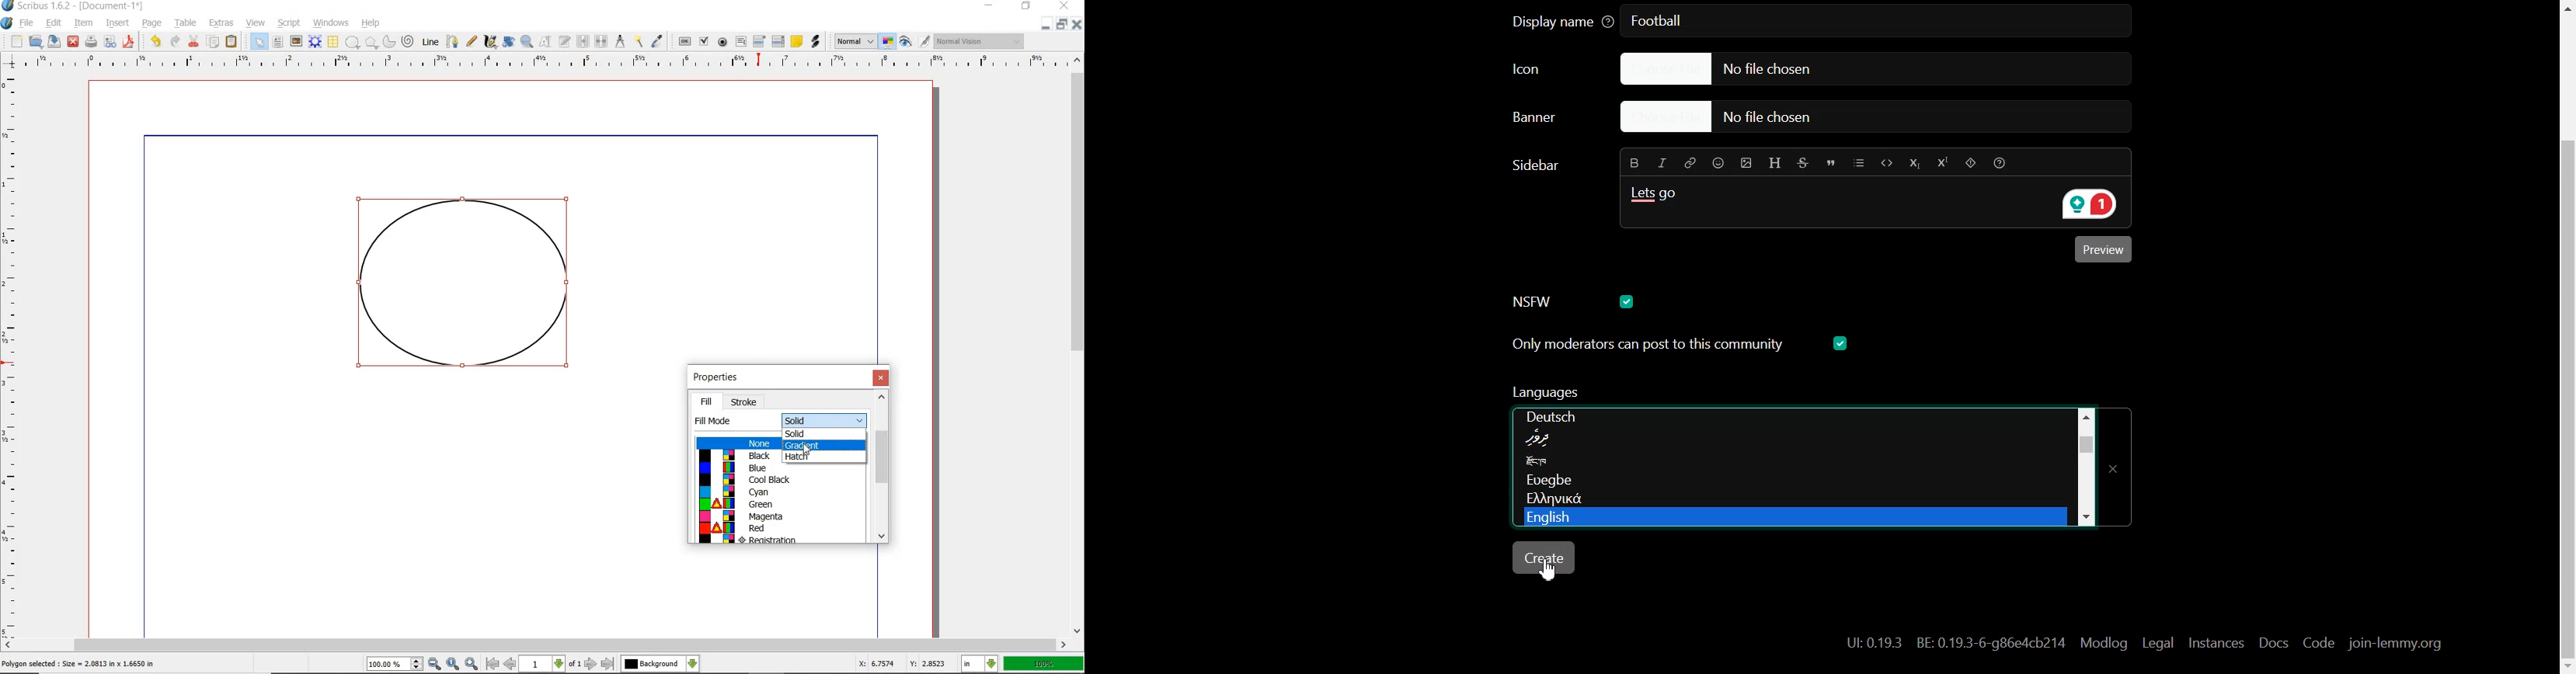 The height and width of the screenshot is (700, 2576). Describe the element at coordinates (1077, 25) in the screenshot. I see `CLOSE` at that location.